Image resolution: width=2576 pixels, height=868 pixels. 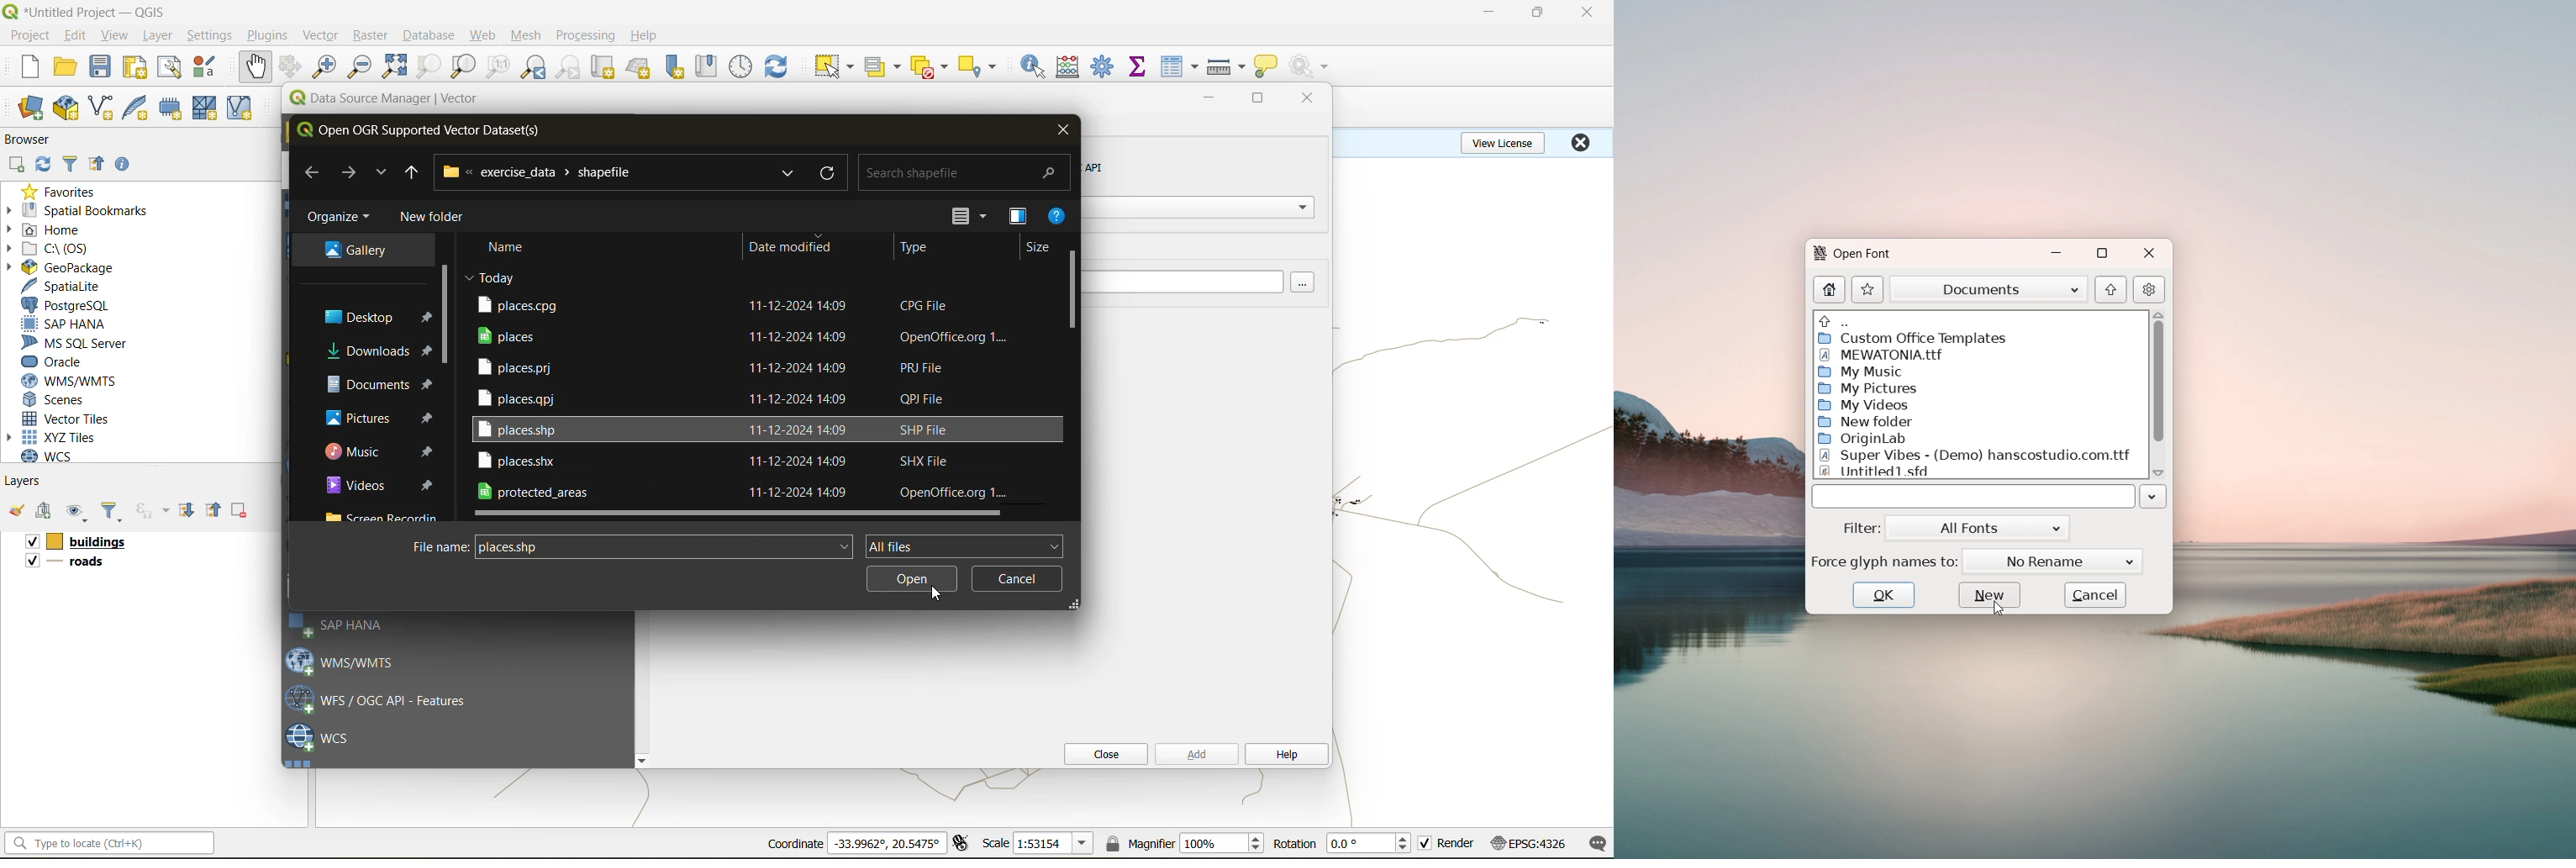 I want to click on Filter:, so click(x=1860, y=527).